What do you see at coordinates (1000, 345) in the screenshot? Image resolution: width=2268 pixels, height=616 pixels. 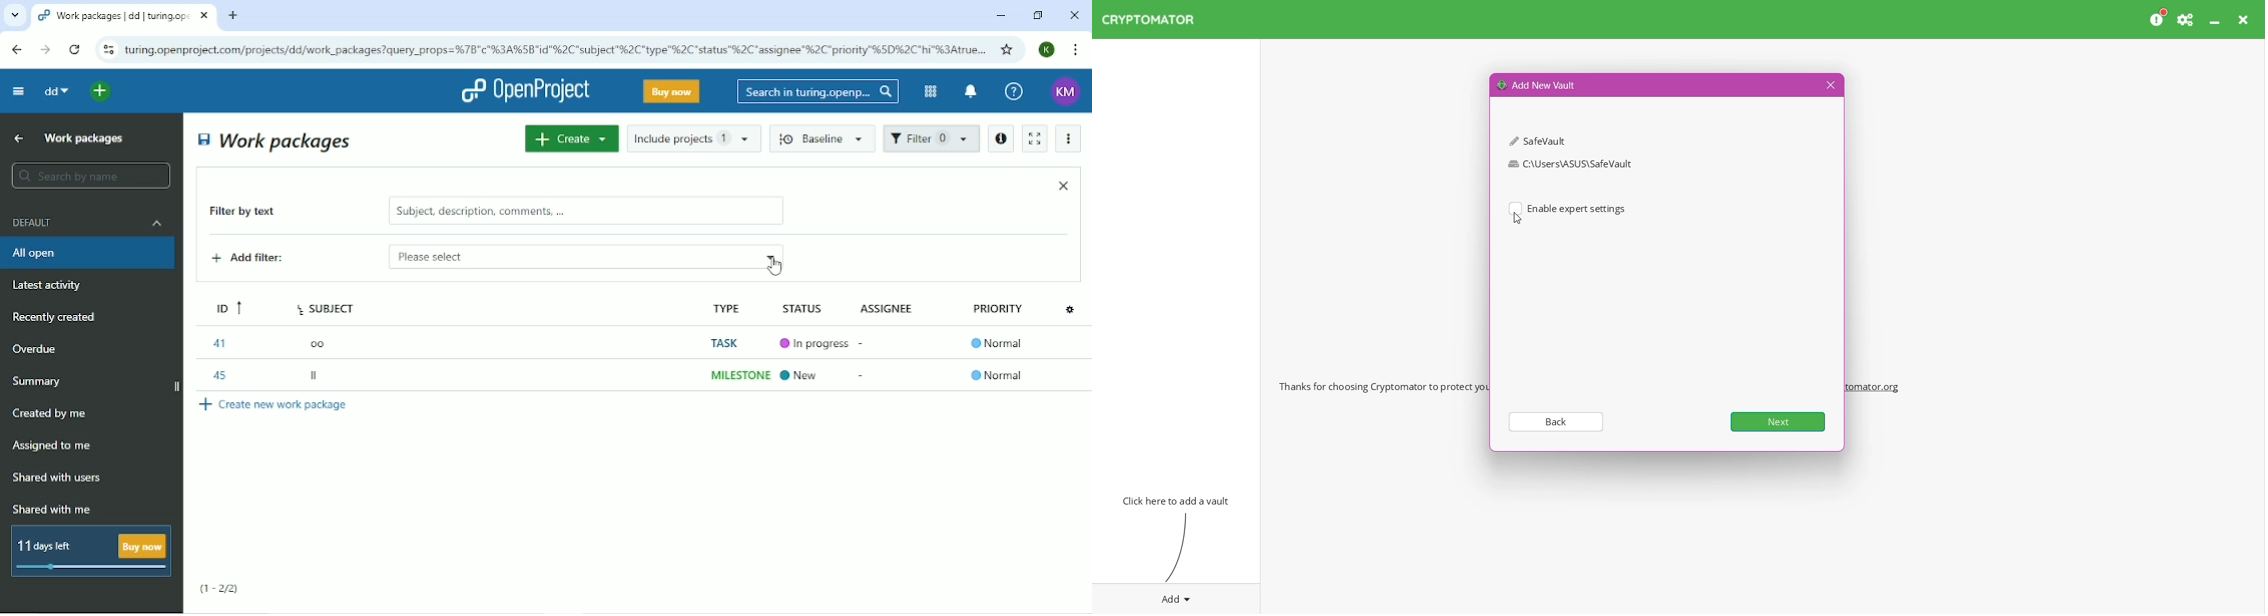 I see `Normal` at bounding box center [1000, 345].